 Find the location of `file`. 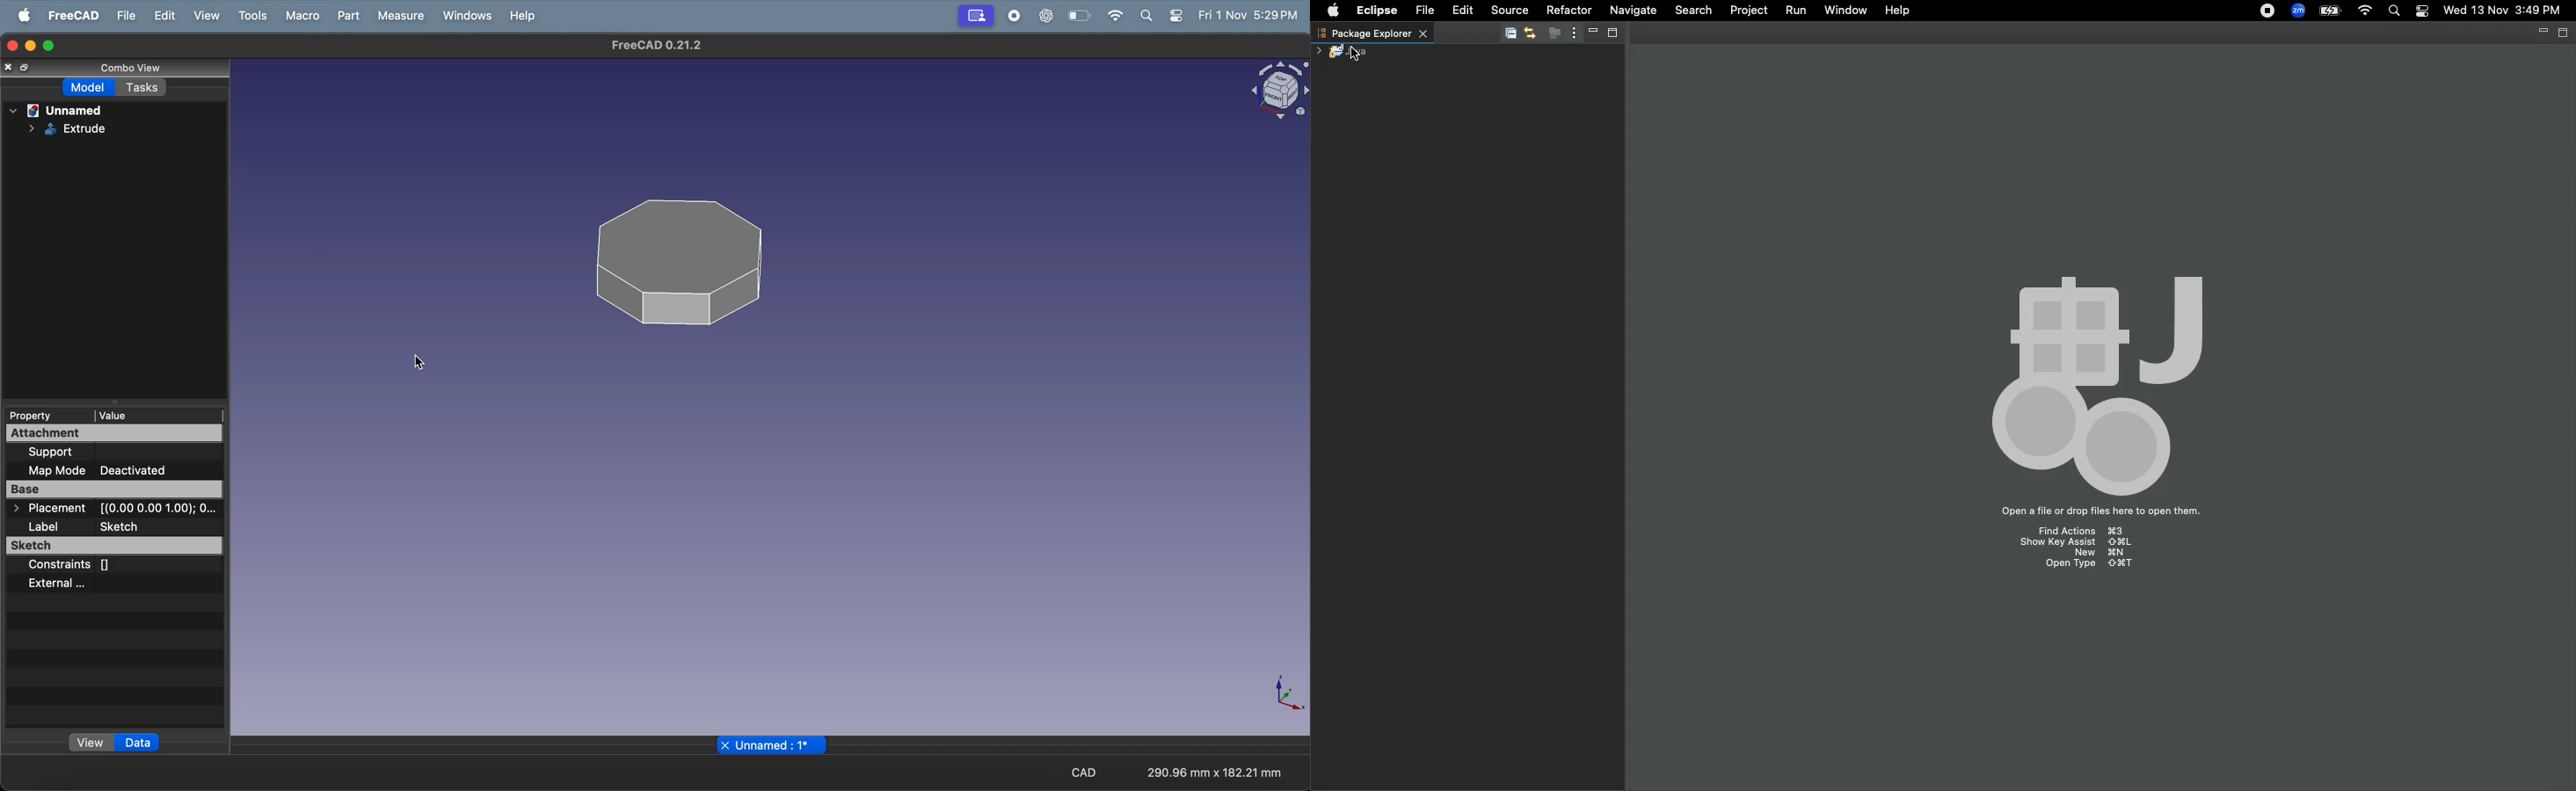

file is located at coordinates (125, 14).